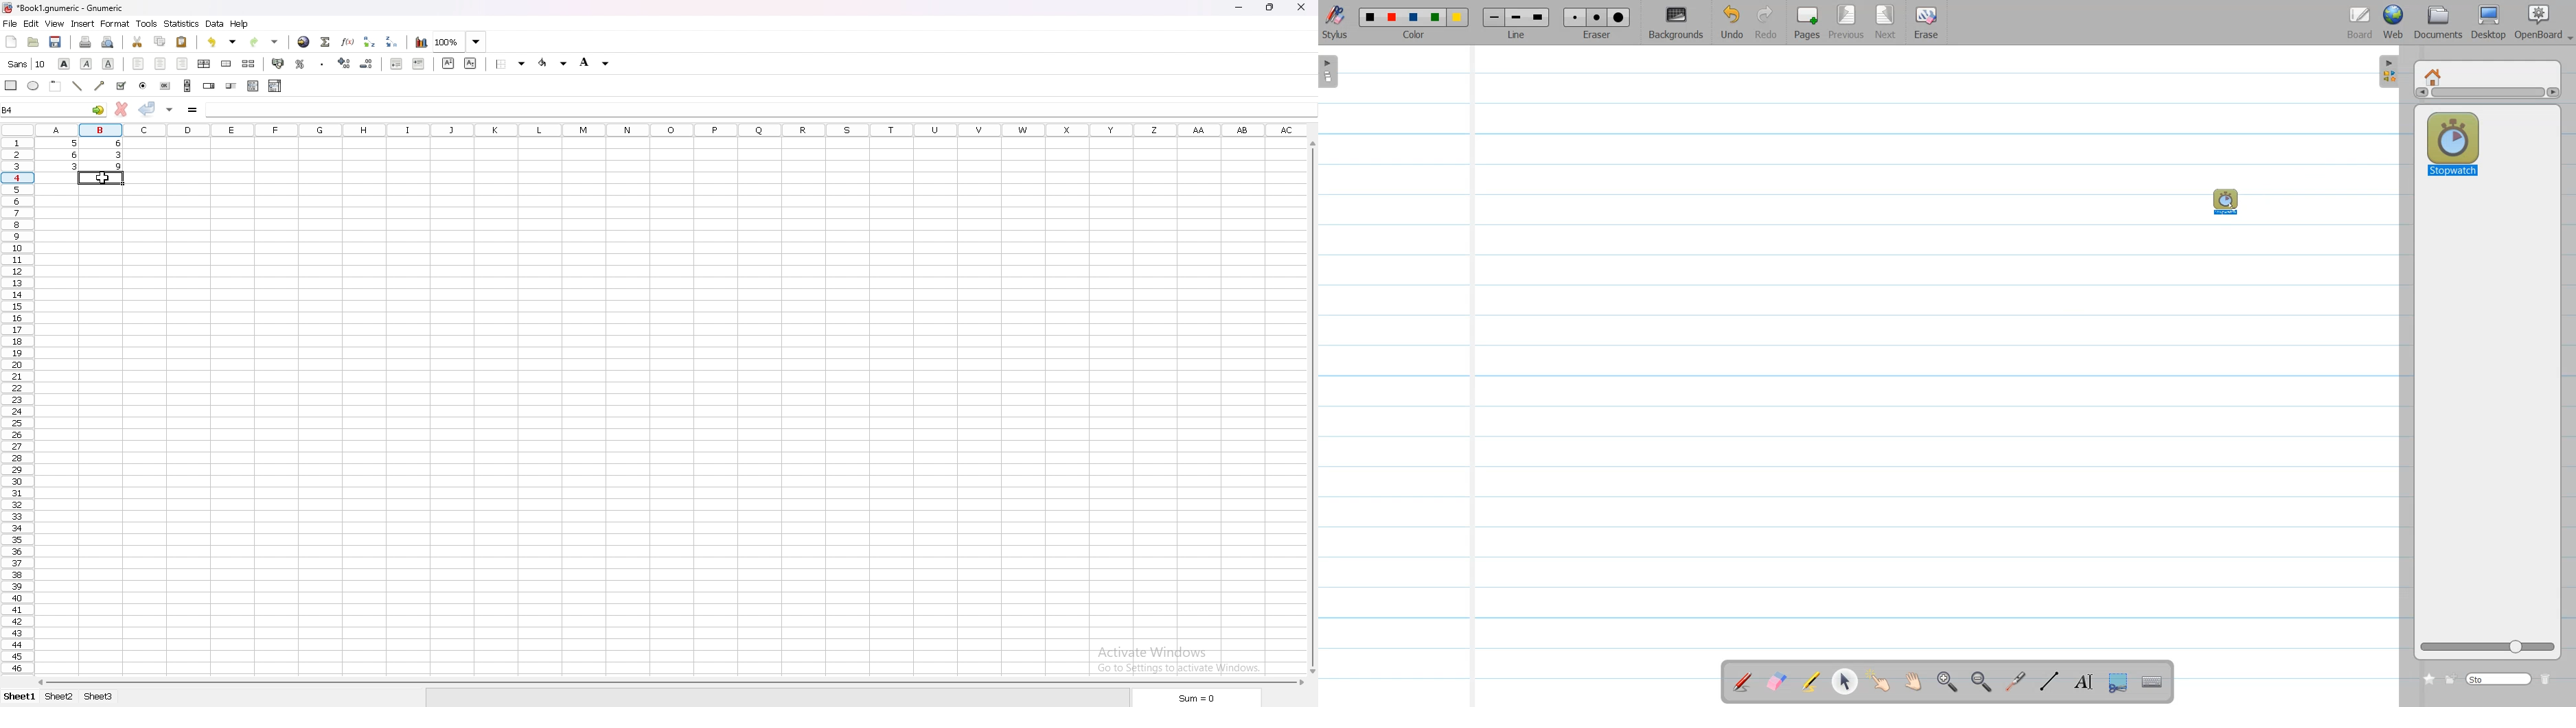 This screenshot has height=728, width=2576. What do you see at coordinates (32, 23) in the screenshot?
I see `edit` at bounding box center [32, 23].